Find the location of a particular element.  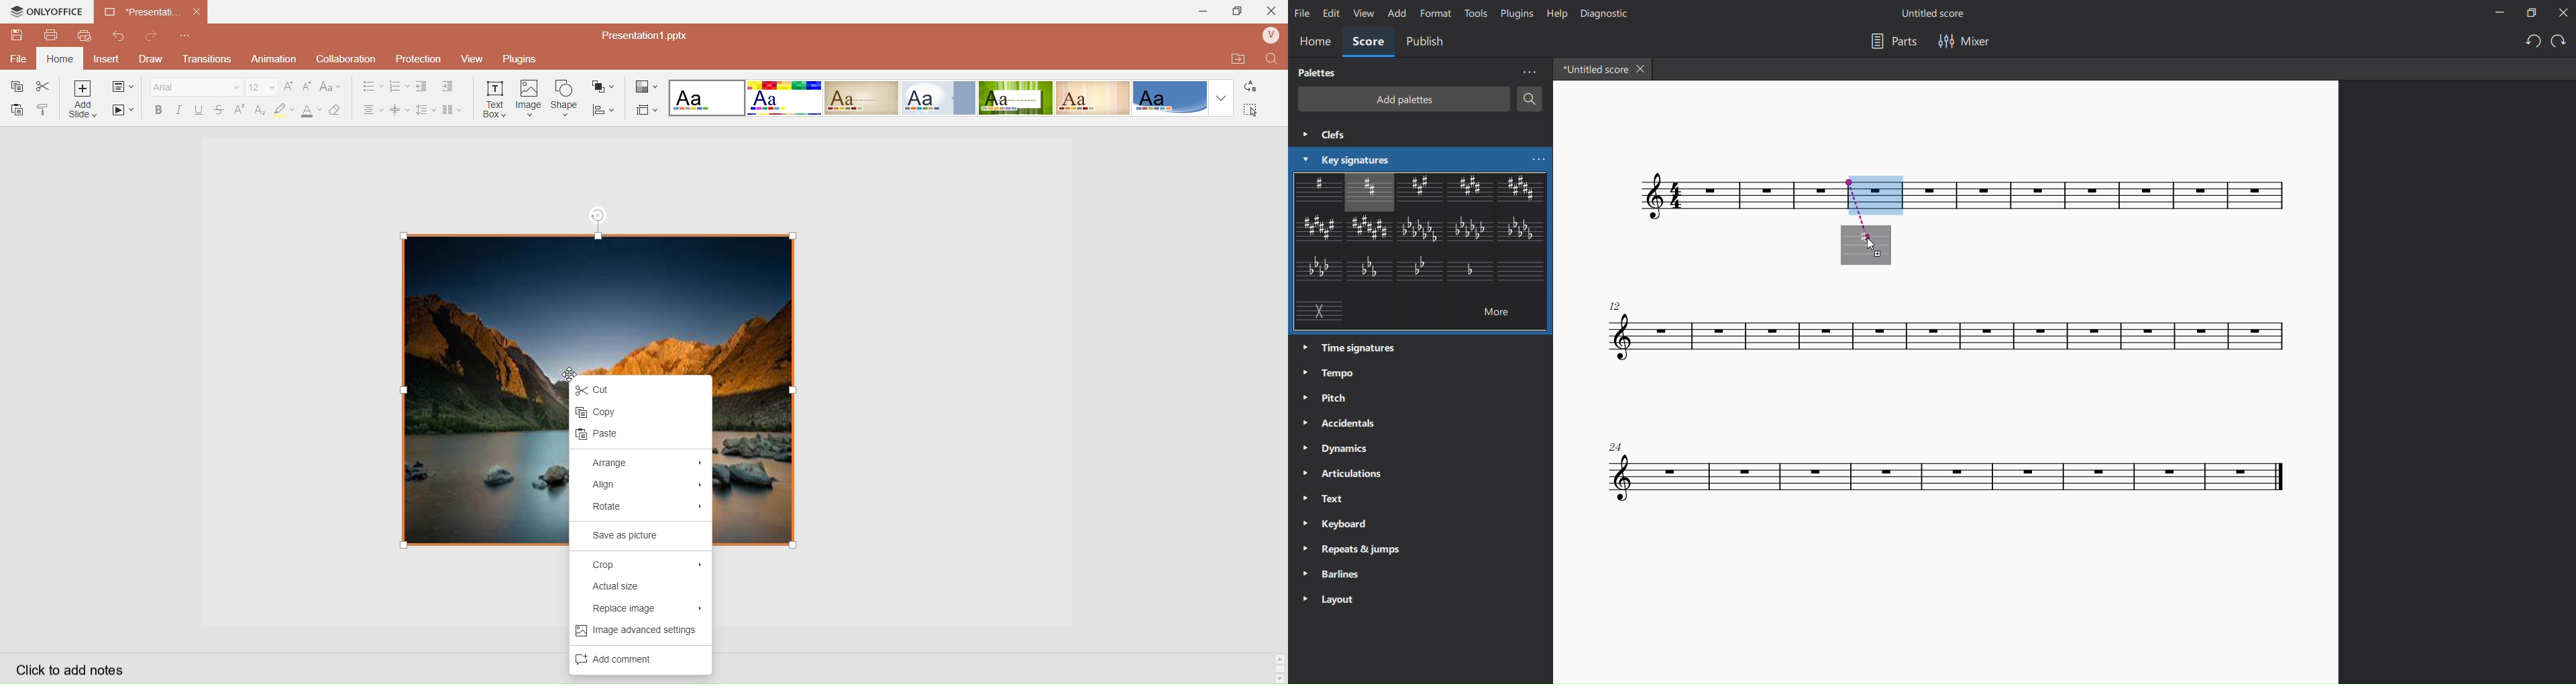

Click to add notes is located at coordinates (66, 670).